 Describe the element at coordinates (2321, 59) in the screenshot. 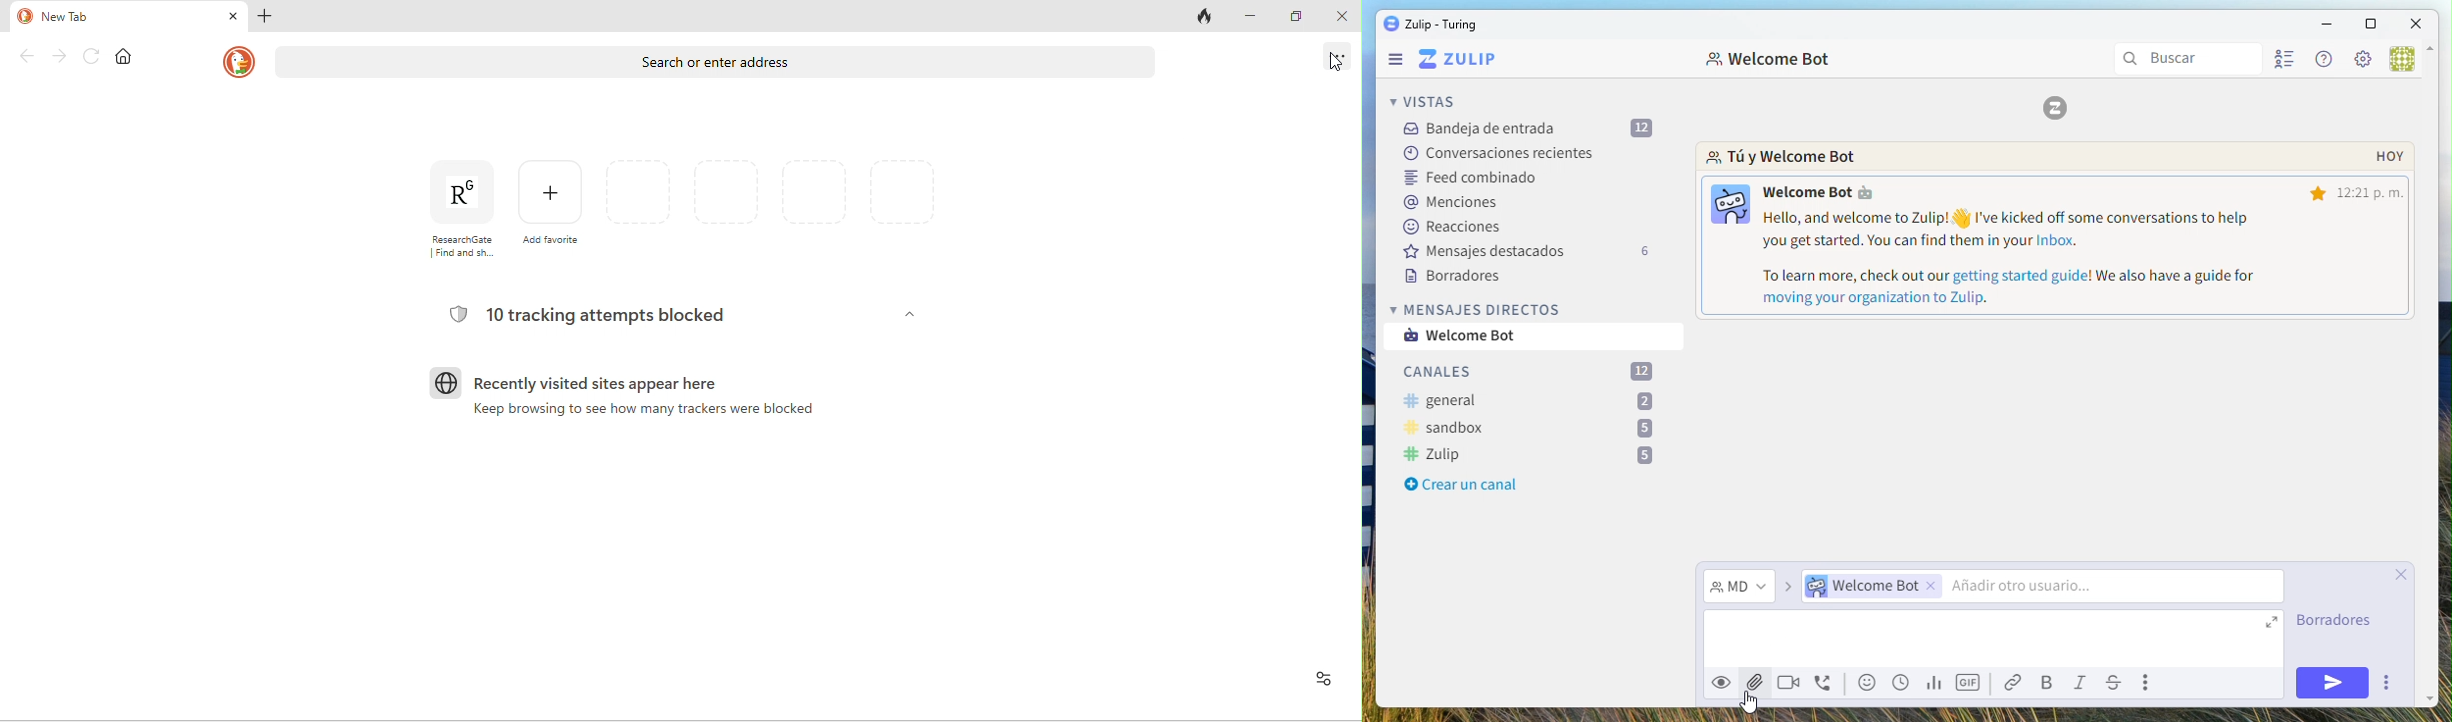

I see `Help` at that location.